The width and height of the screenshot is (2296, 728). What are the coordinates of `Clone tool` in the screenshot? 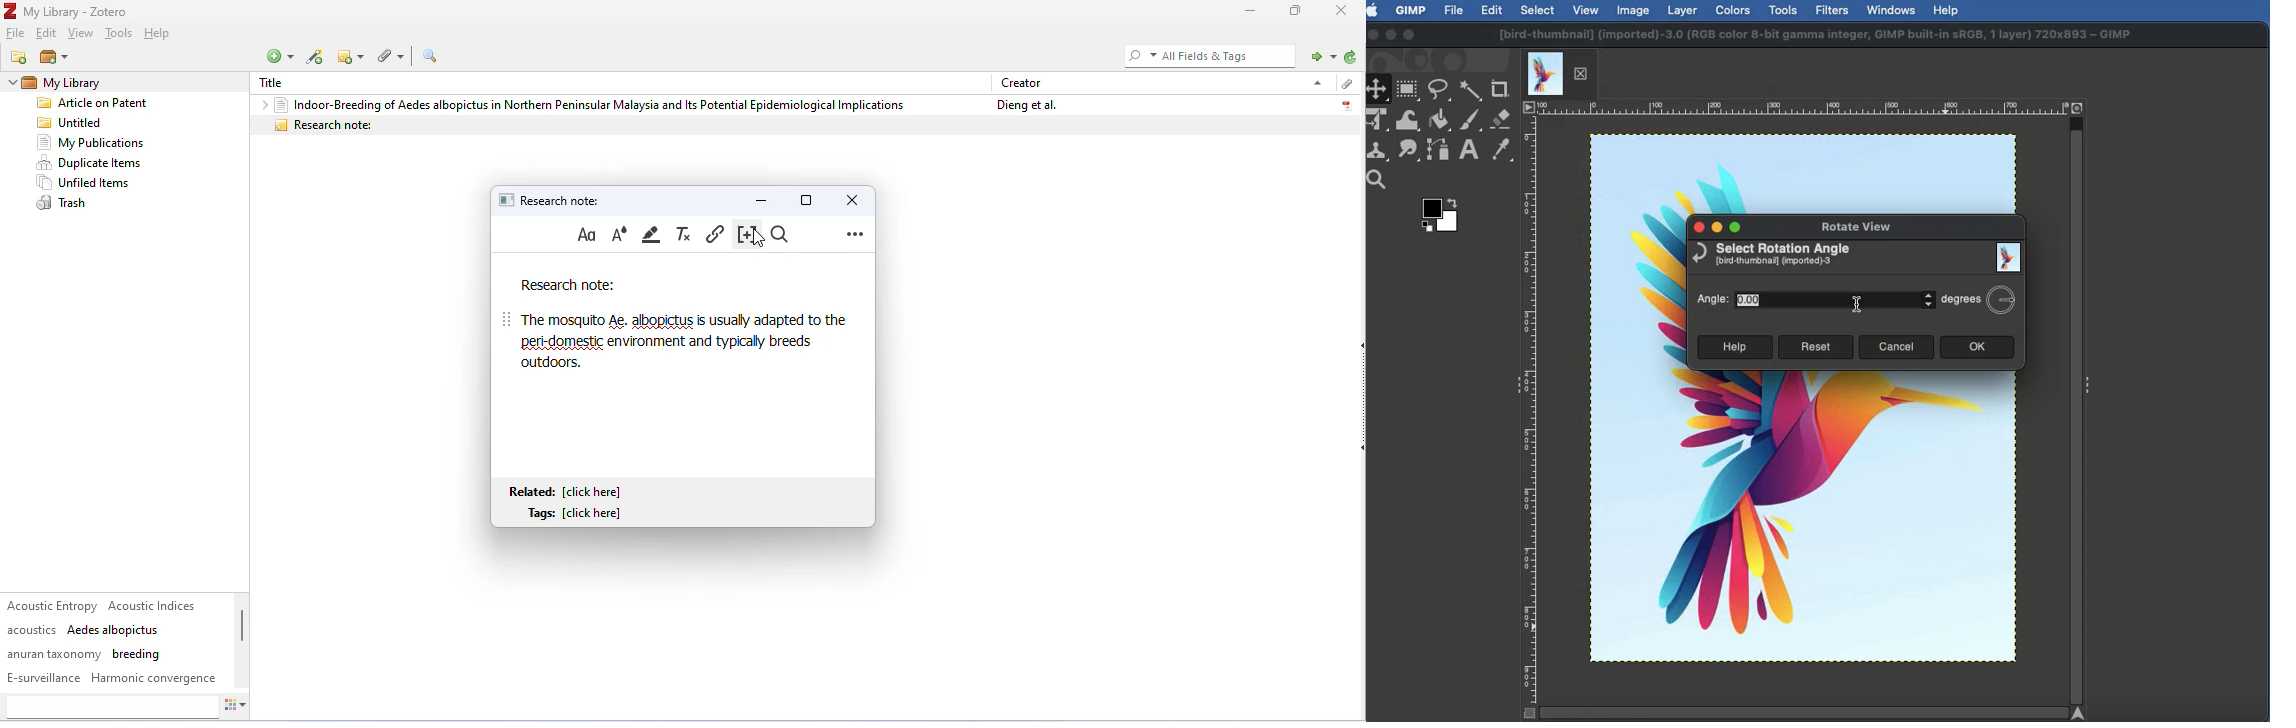 It's located at (1379, 152).